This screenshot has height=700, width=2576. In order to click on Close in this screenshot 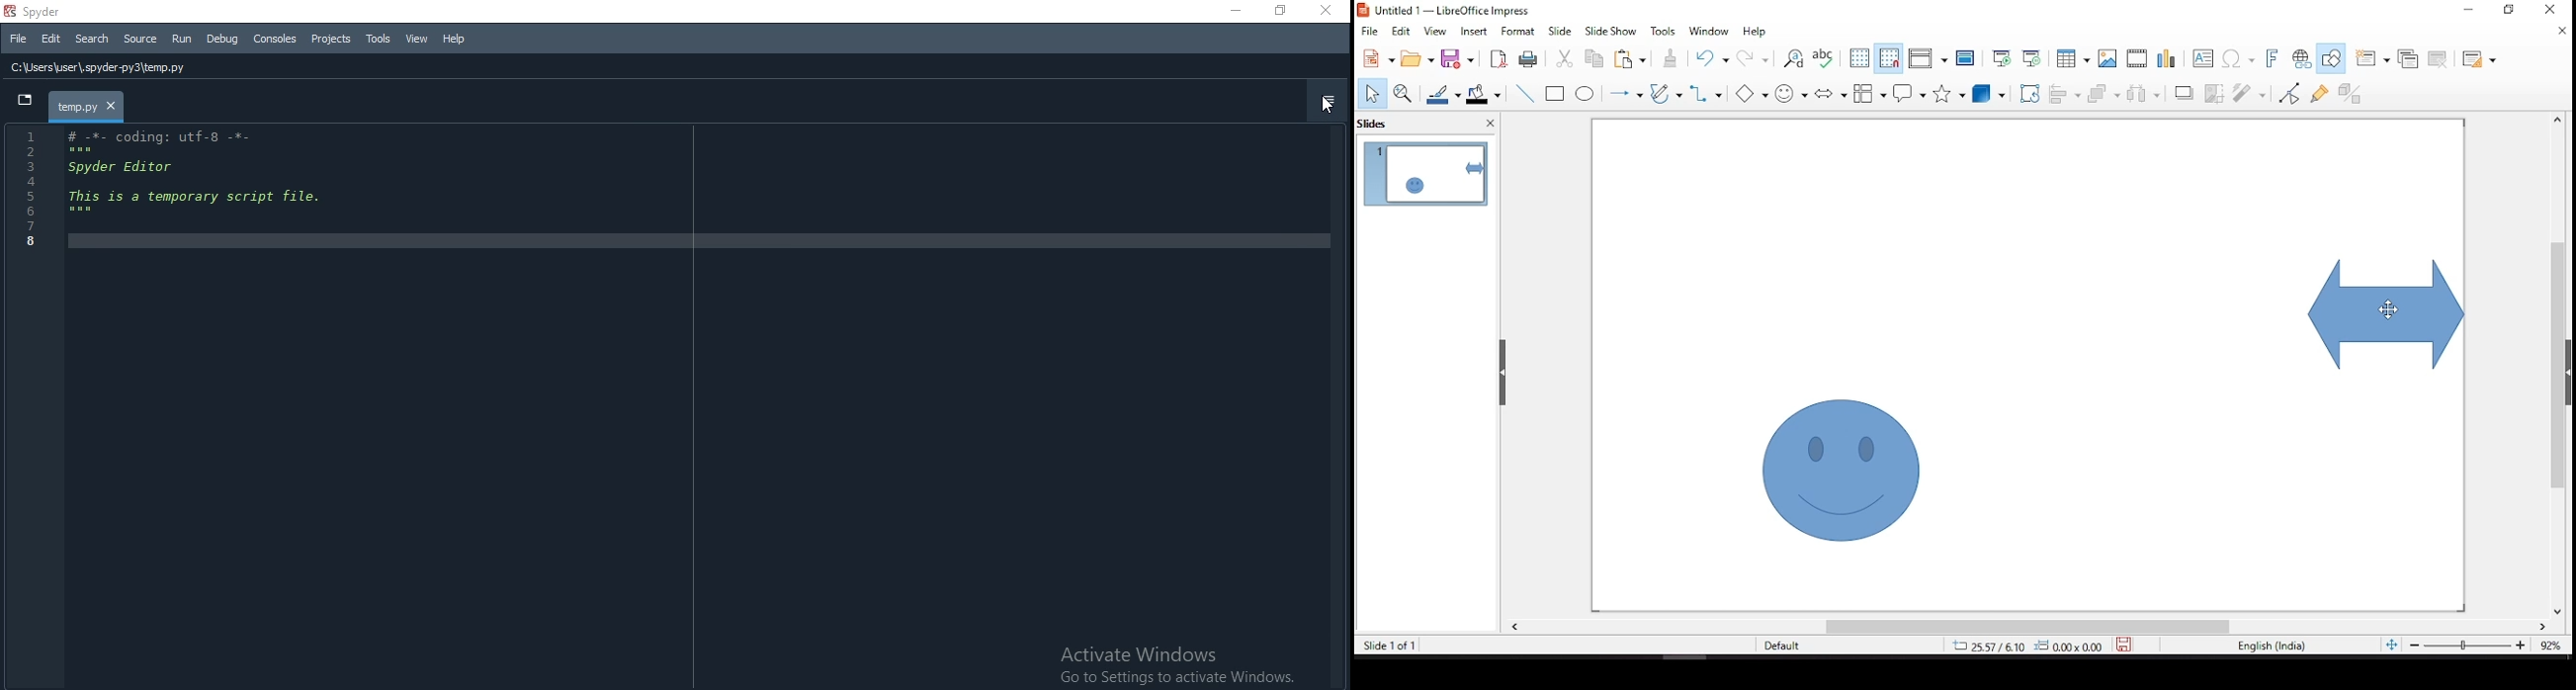, I will do `click(1329, 10)`.